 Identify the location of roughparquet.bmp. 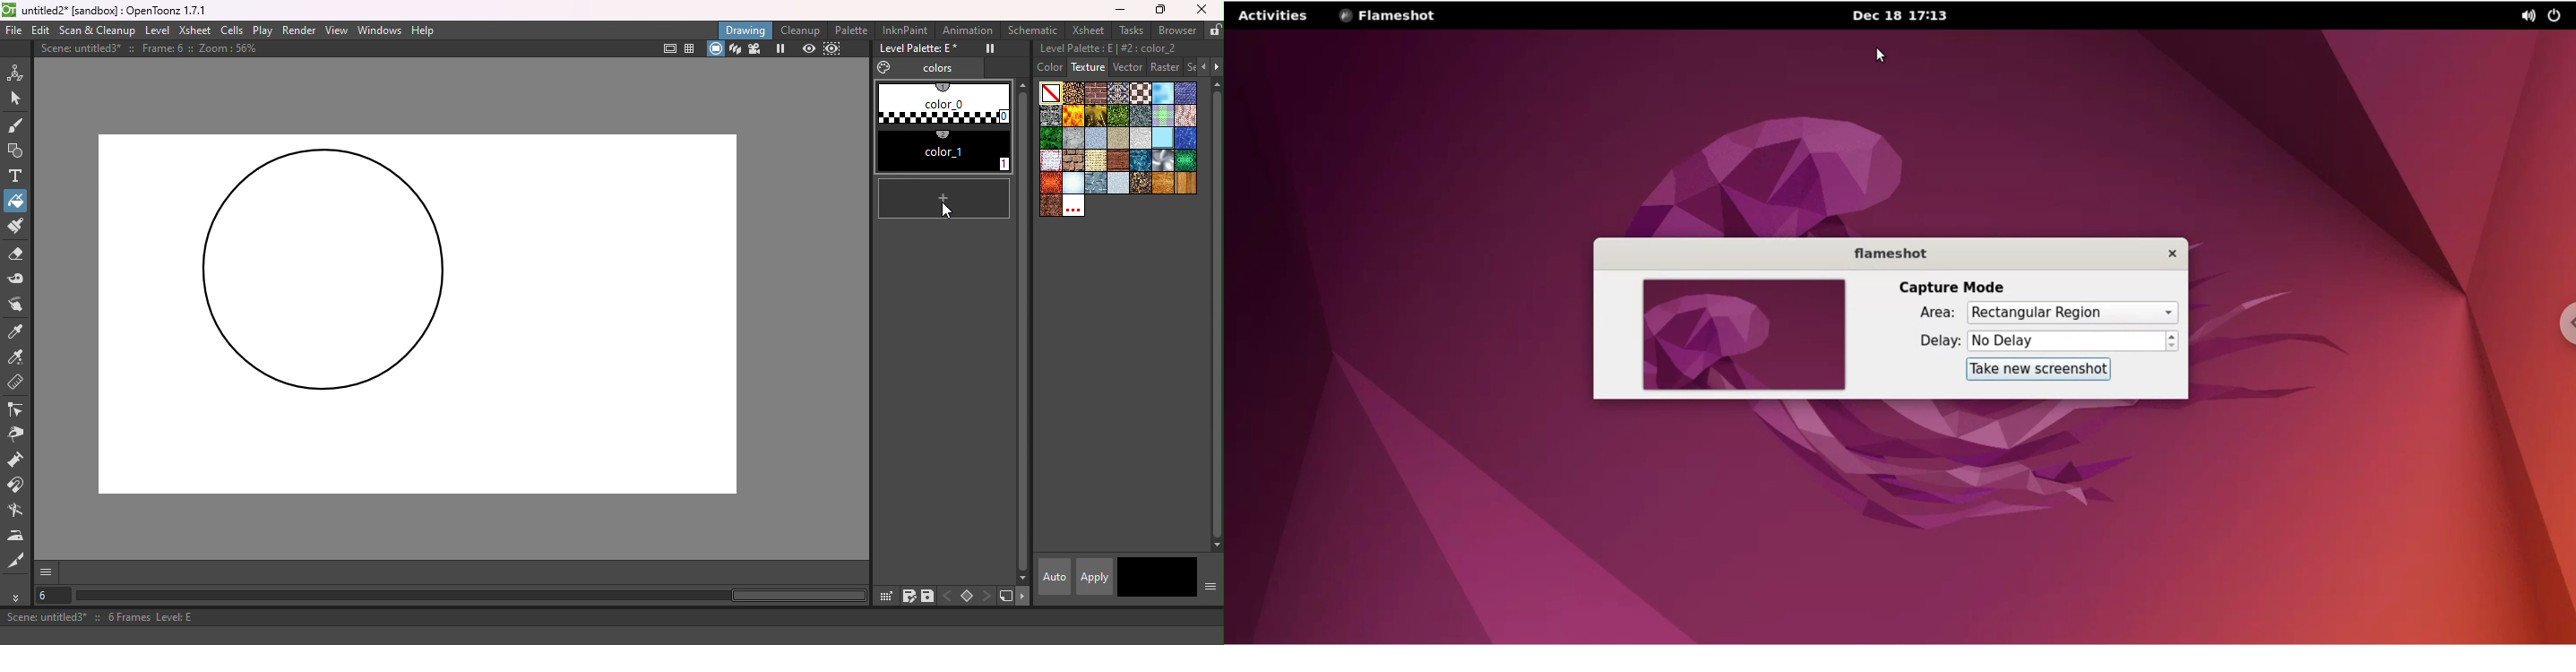
(1119, 161).